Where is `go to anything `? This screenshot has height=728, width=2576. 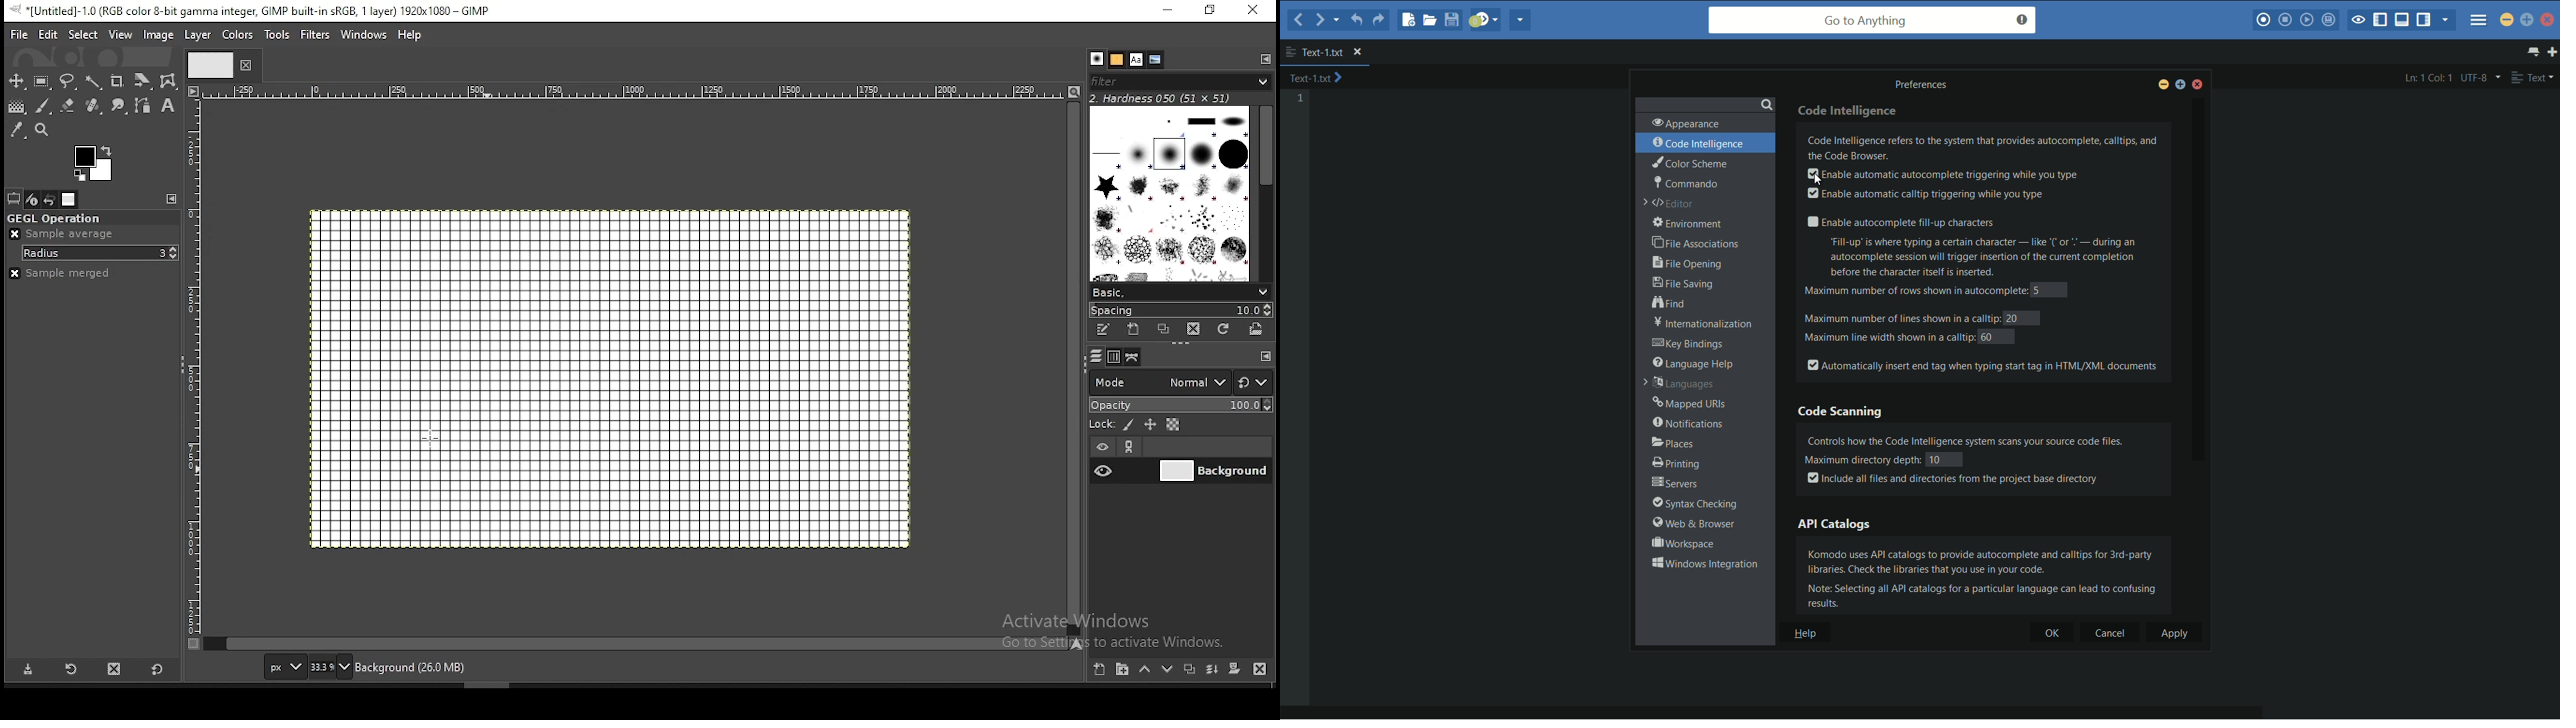 go to anything  is located at coordinates (1873, 20).